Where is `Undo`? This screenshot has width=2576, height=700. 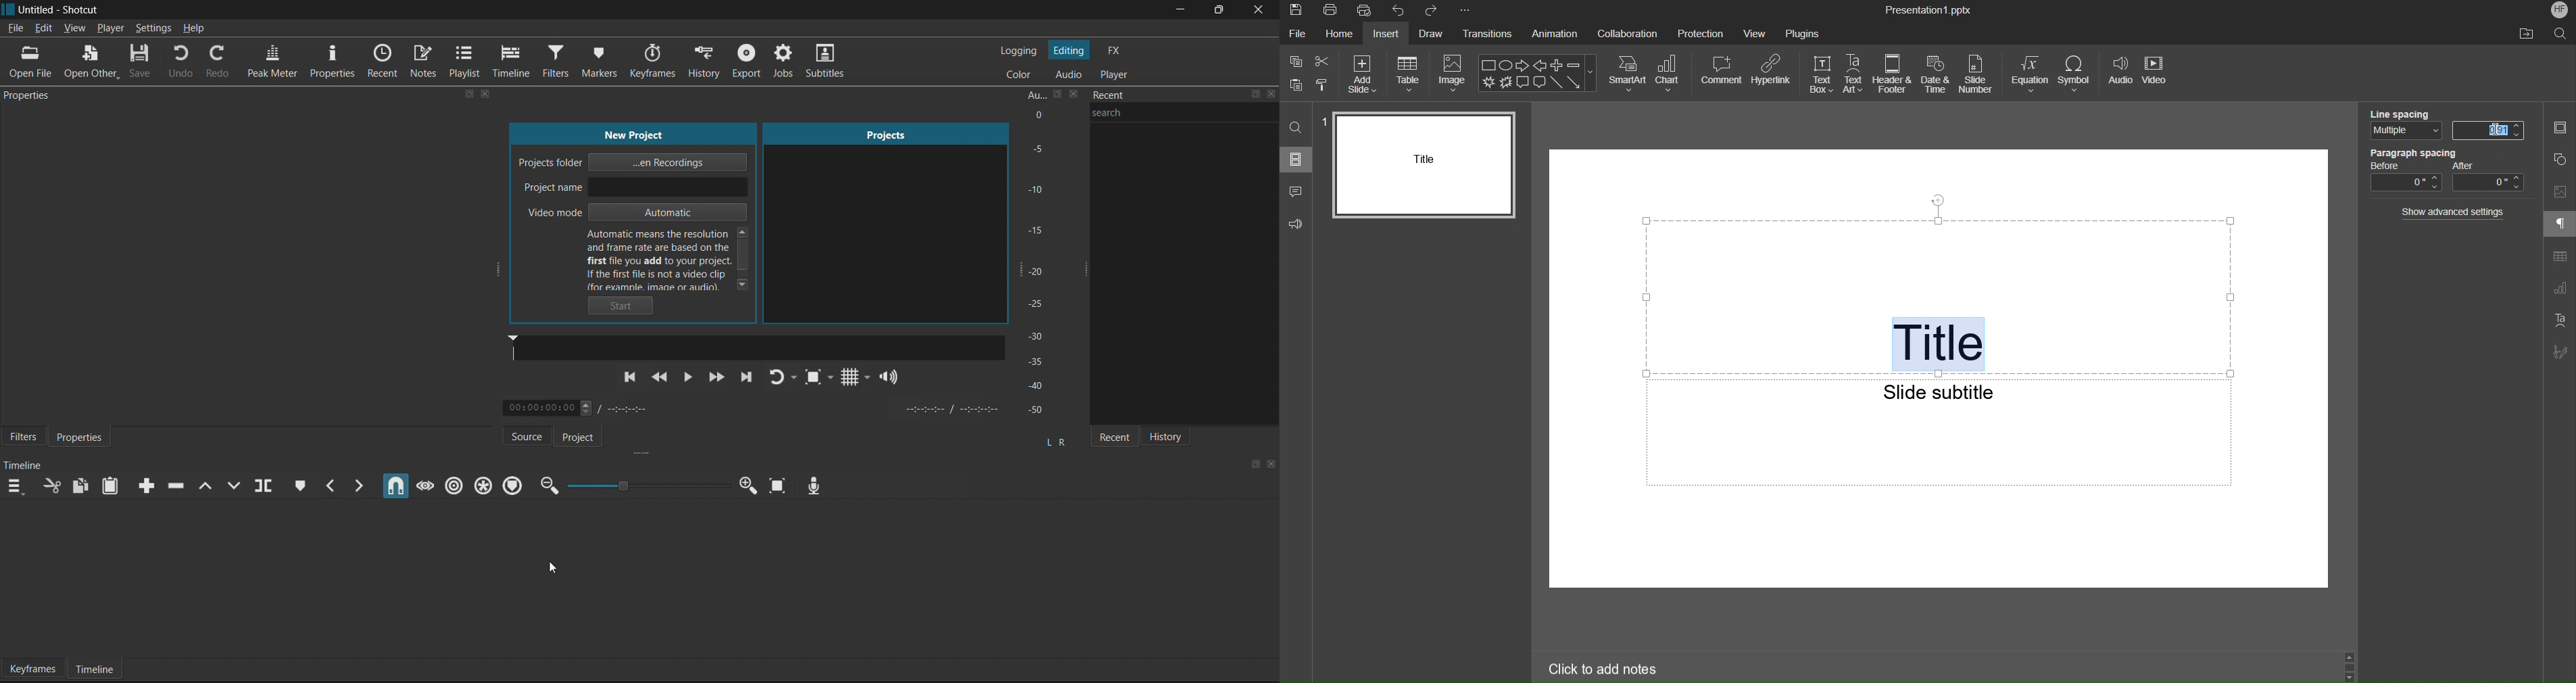
Undo is located at coordinates (1399, 11).